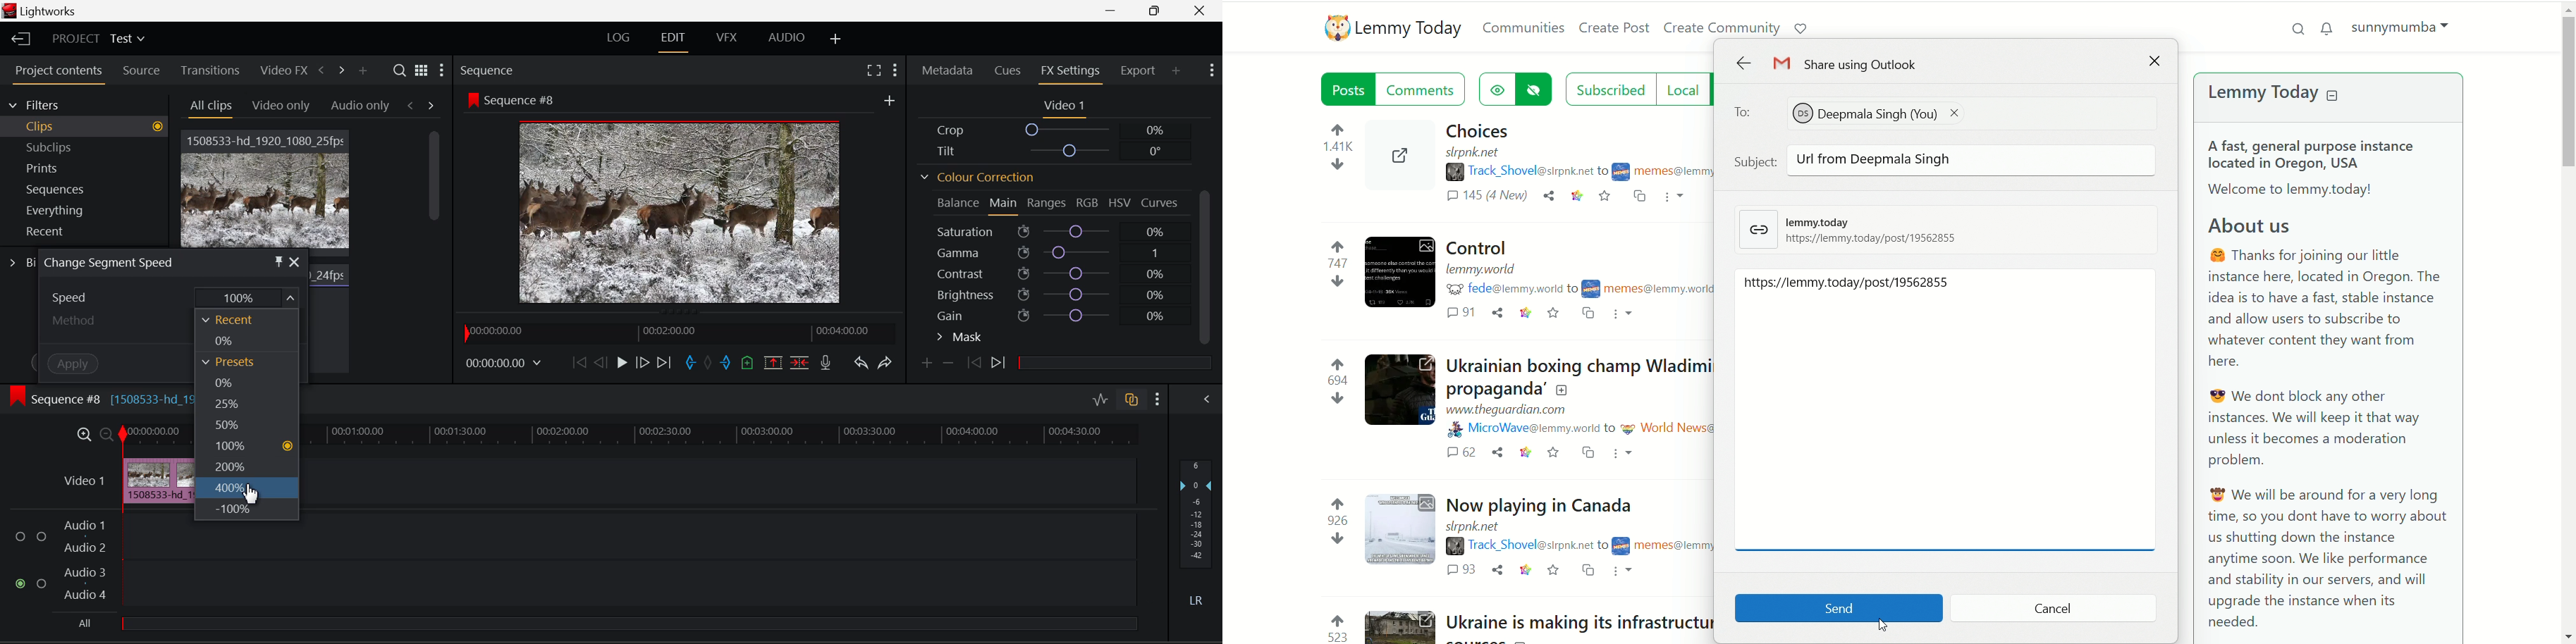 This screenshot has height=644, width=2576. I want to click on Filters Selection, so click(83, 104).